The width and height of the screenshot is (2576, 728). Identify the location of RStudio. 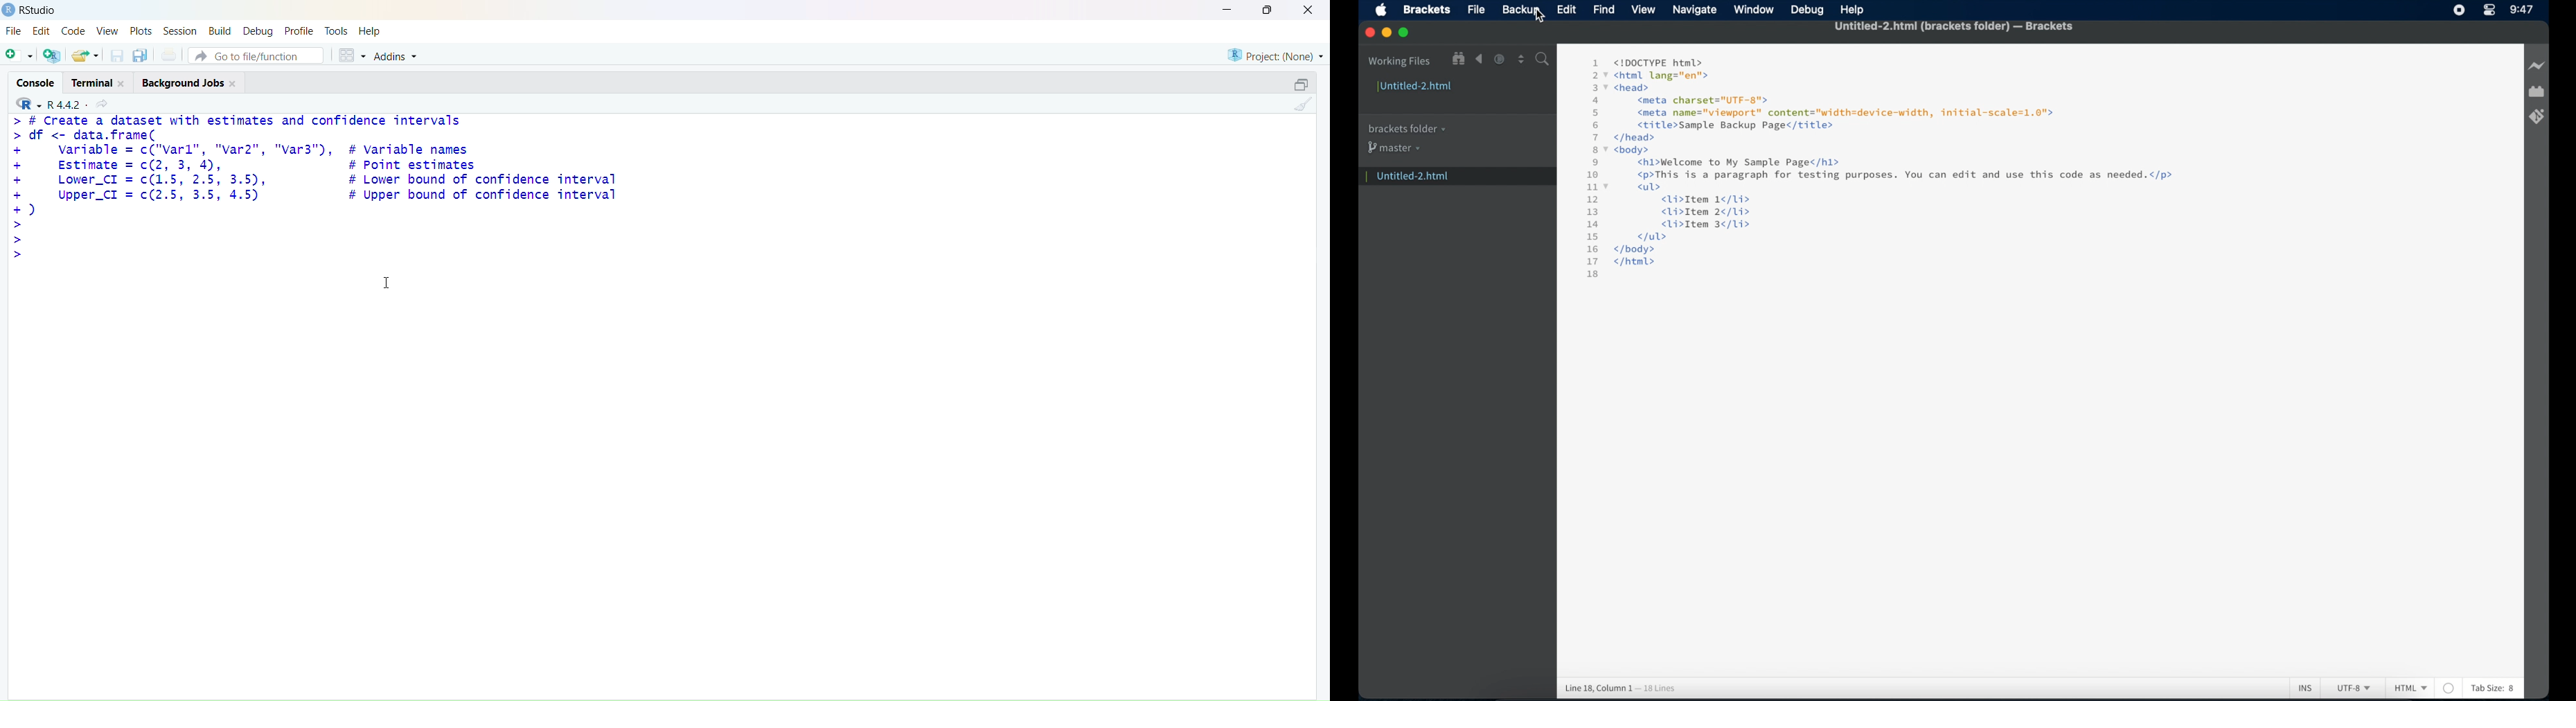
(35, 10).